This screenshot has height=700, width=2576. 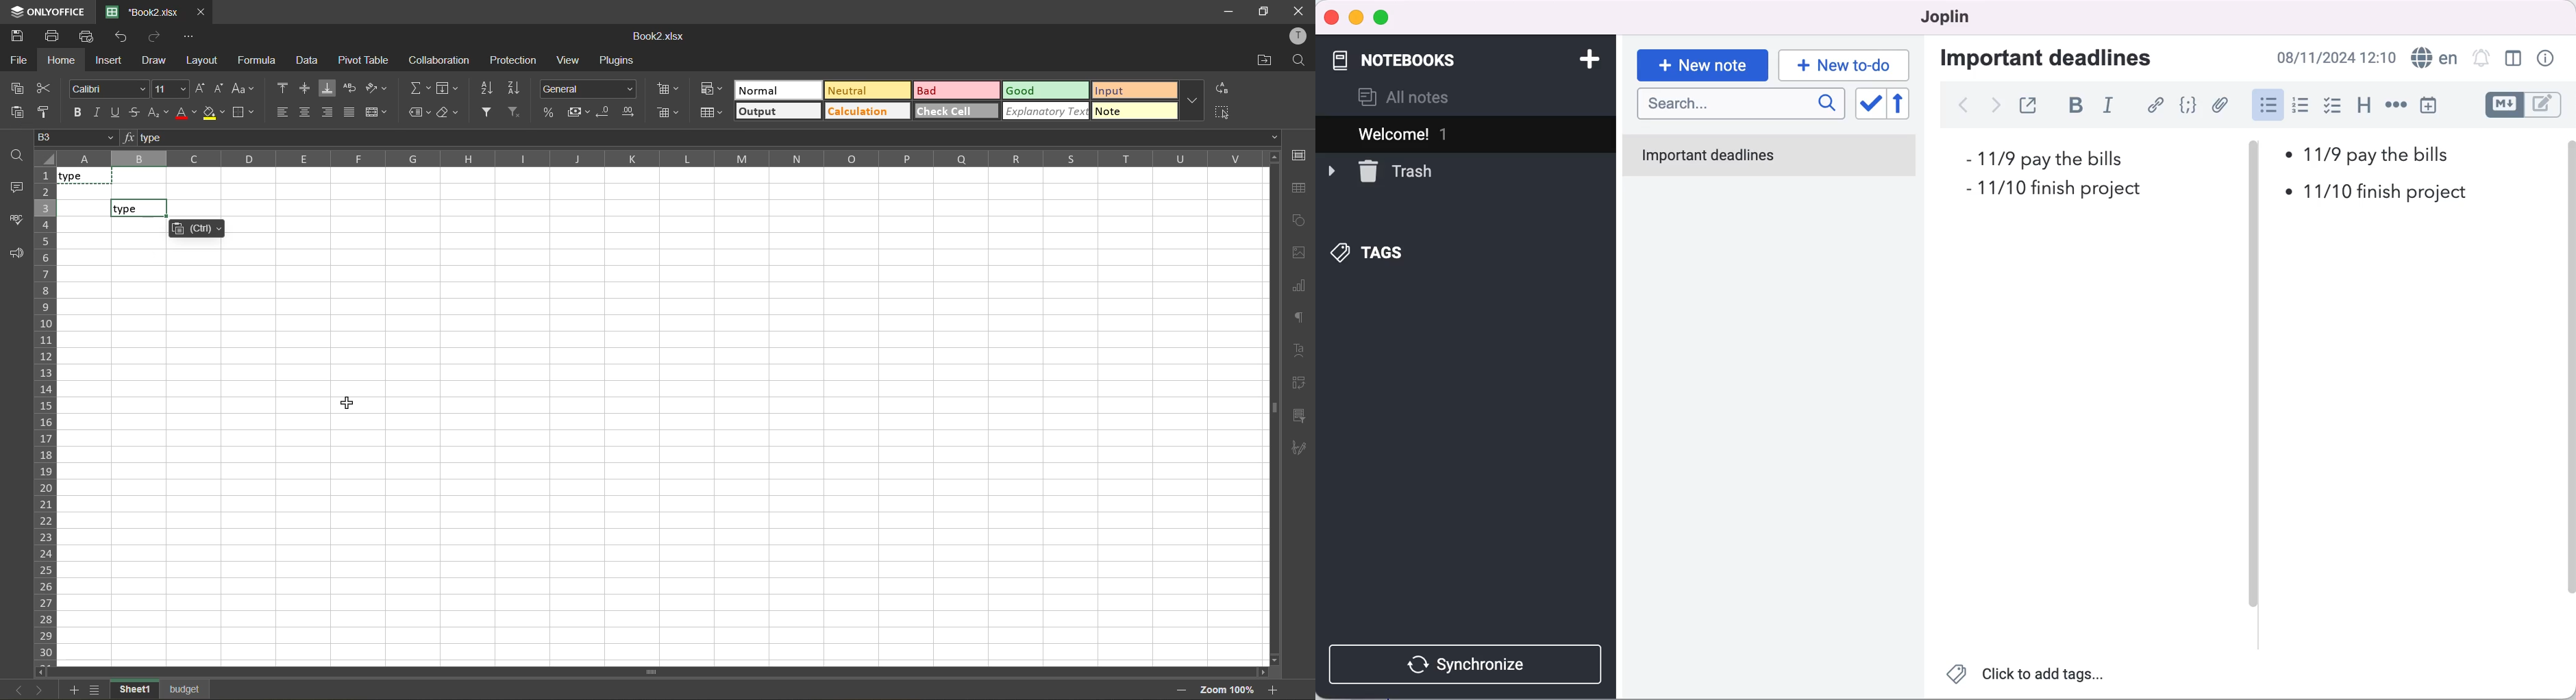 What do you see at coordinates (256, 60) in the screenshot?
I see `formula` at bounding box center [256, 60].